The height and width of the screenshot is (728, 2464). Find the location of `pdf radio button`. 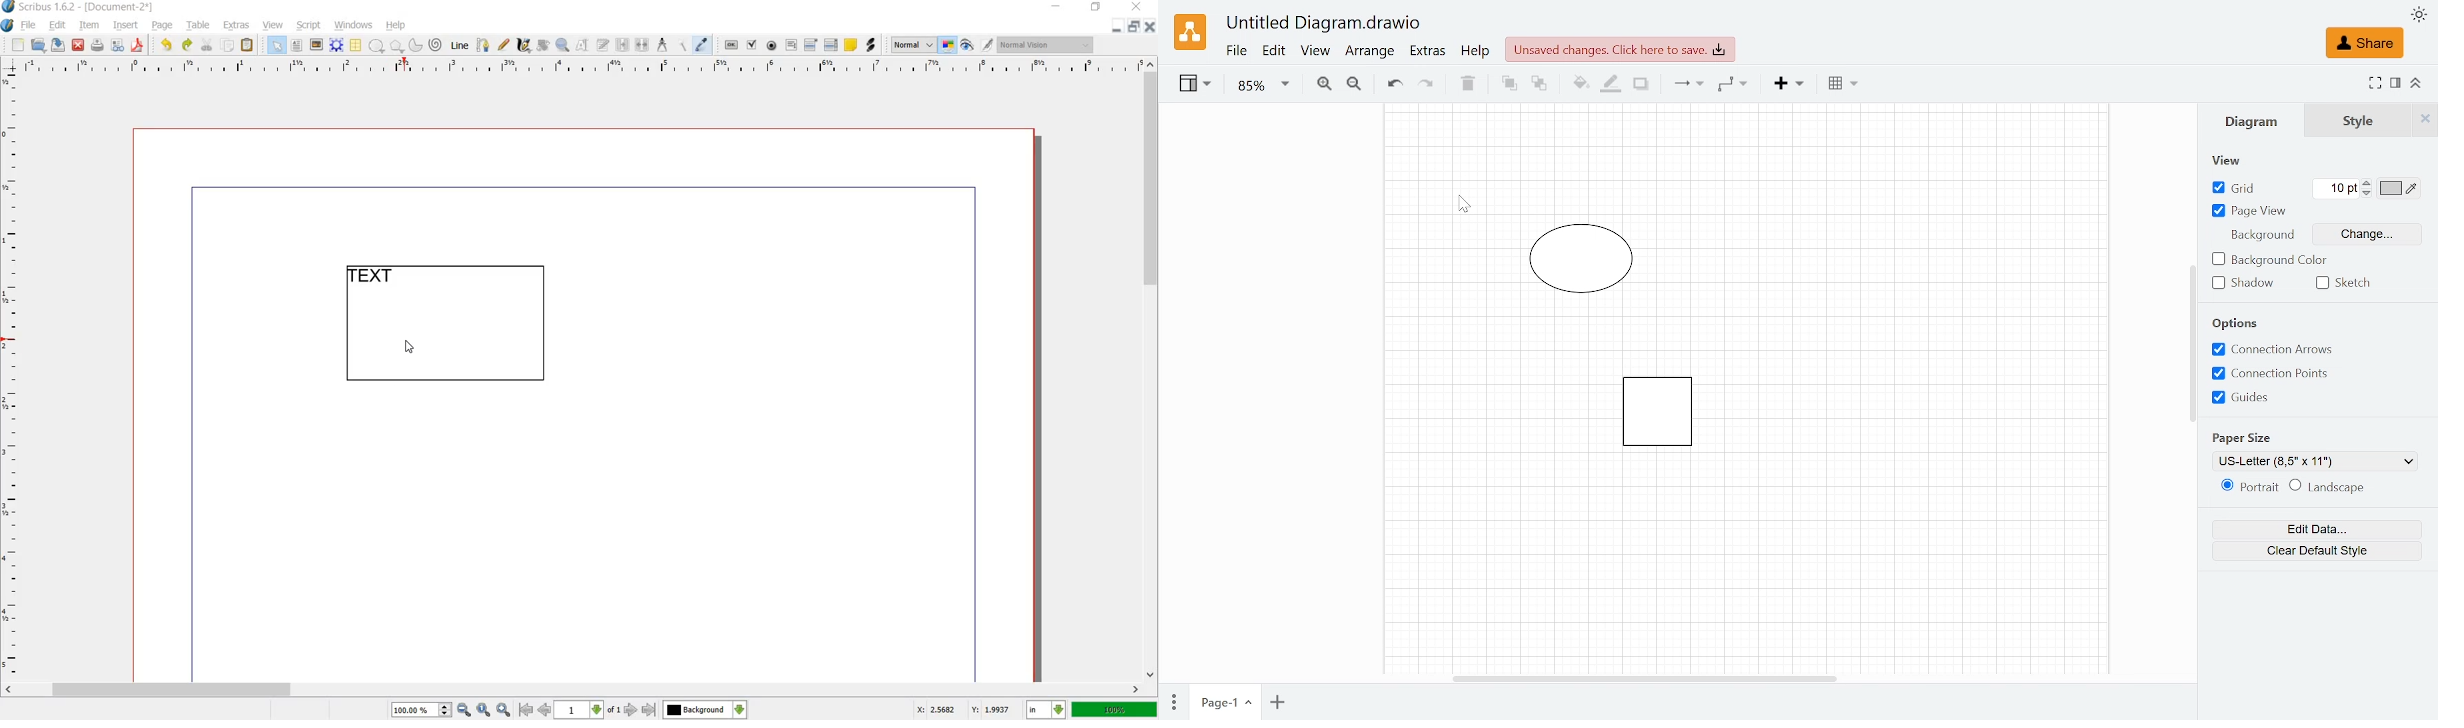

pdf radio button is located at coordinates (772, 46).